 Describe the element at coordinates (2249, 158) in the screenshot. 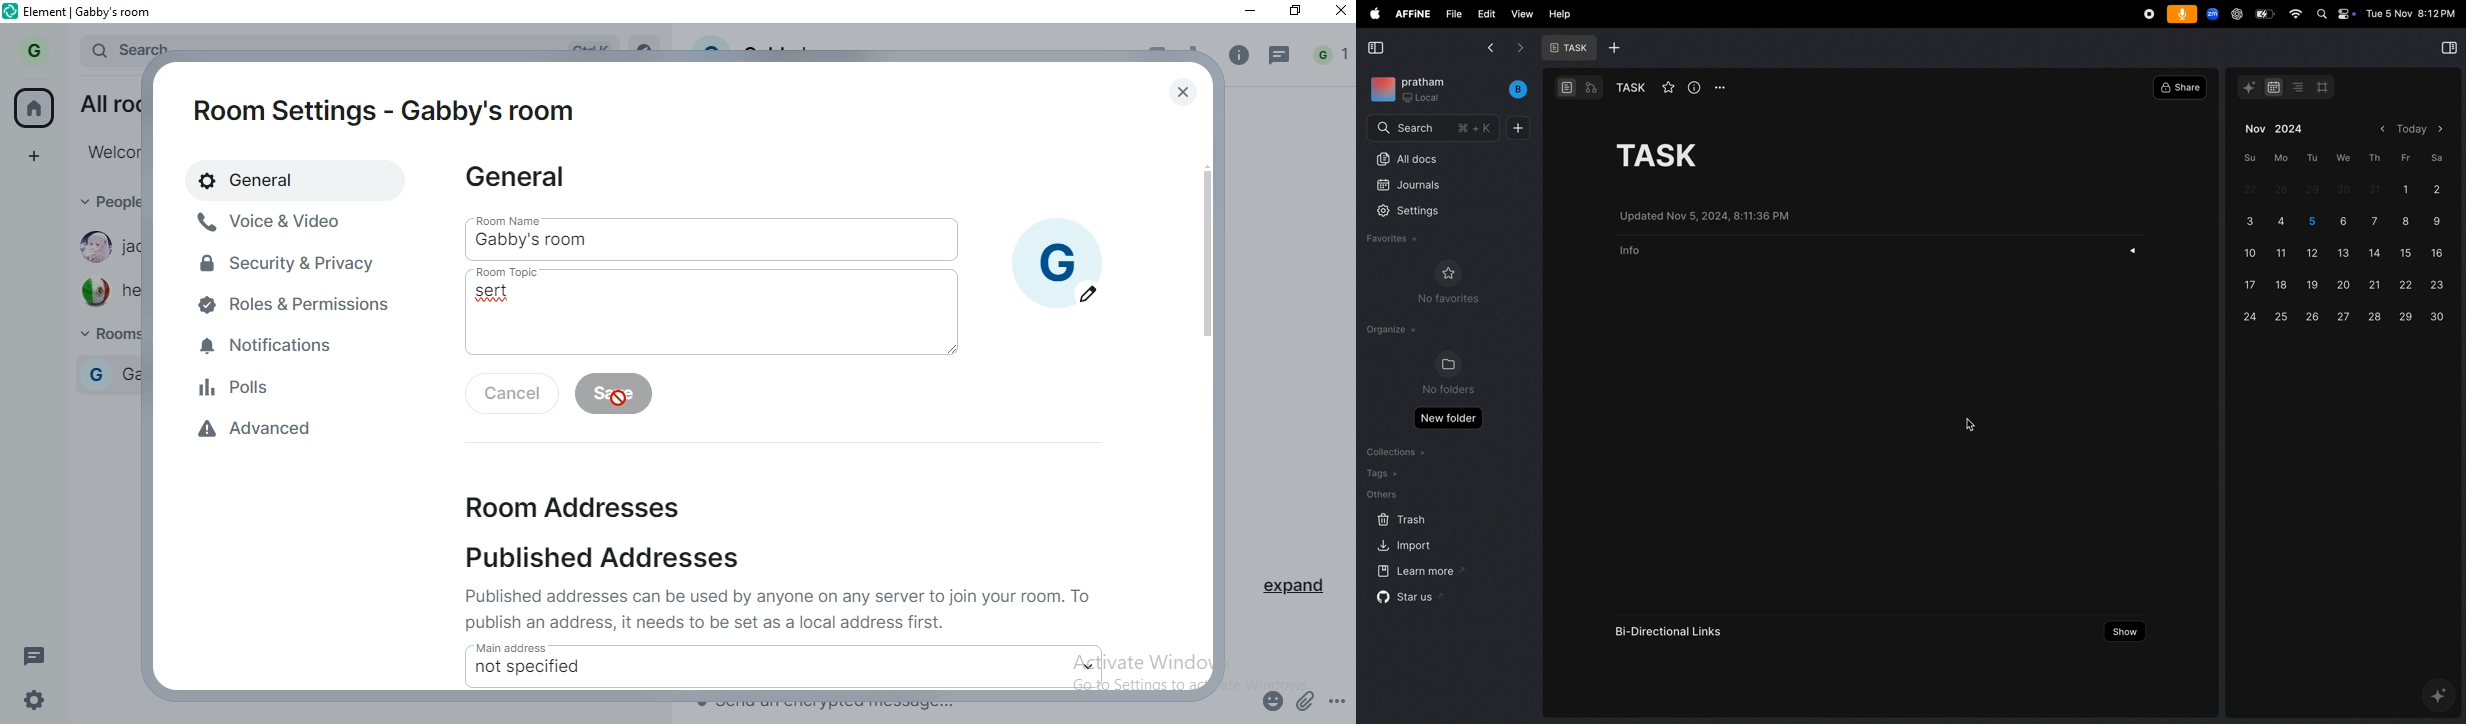

I see `sunday` at that location.